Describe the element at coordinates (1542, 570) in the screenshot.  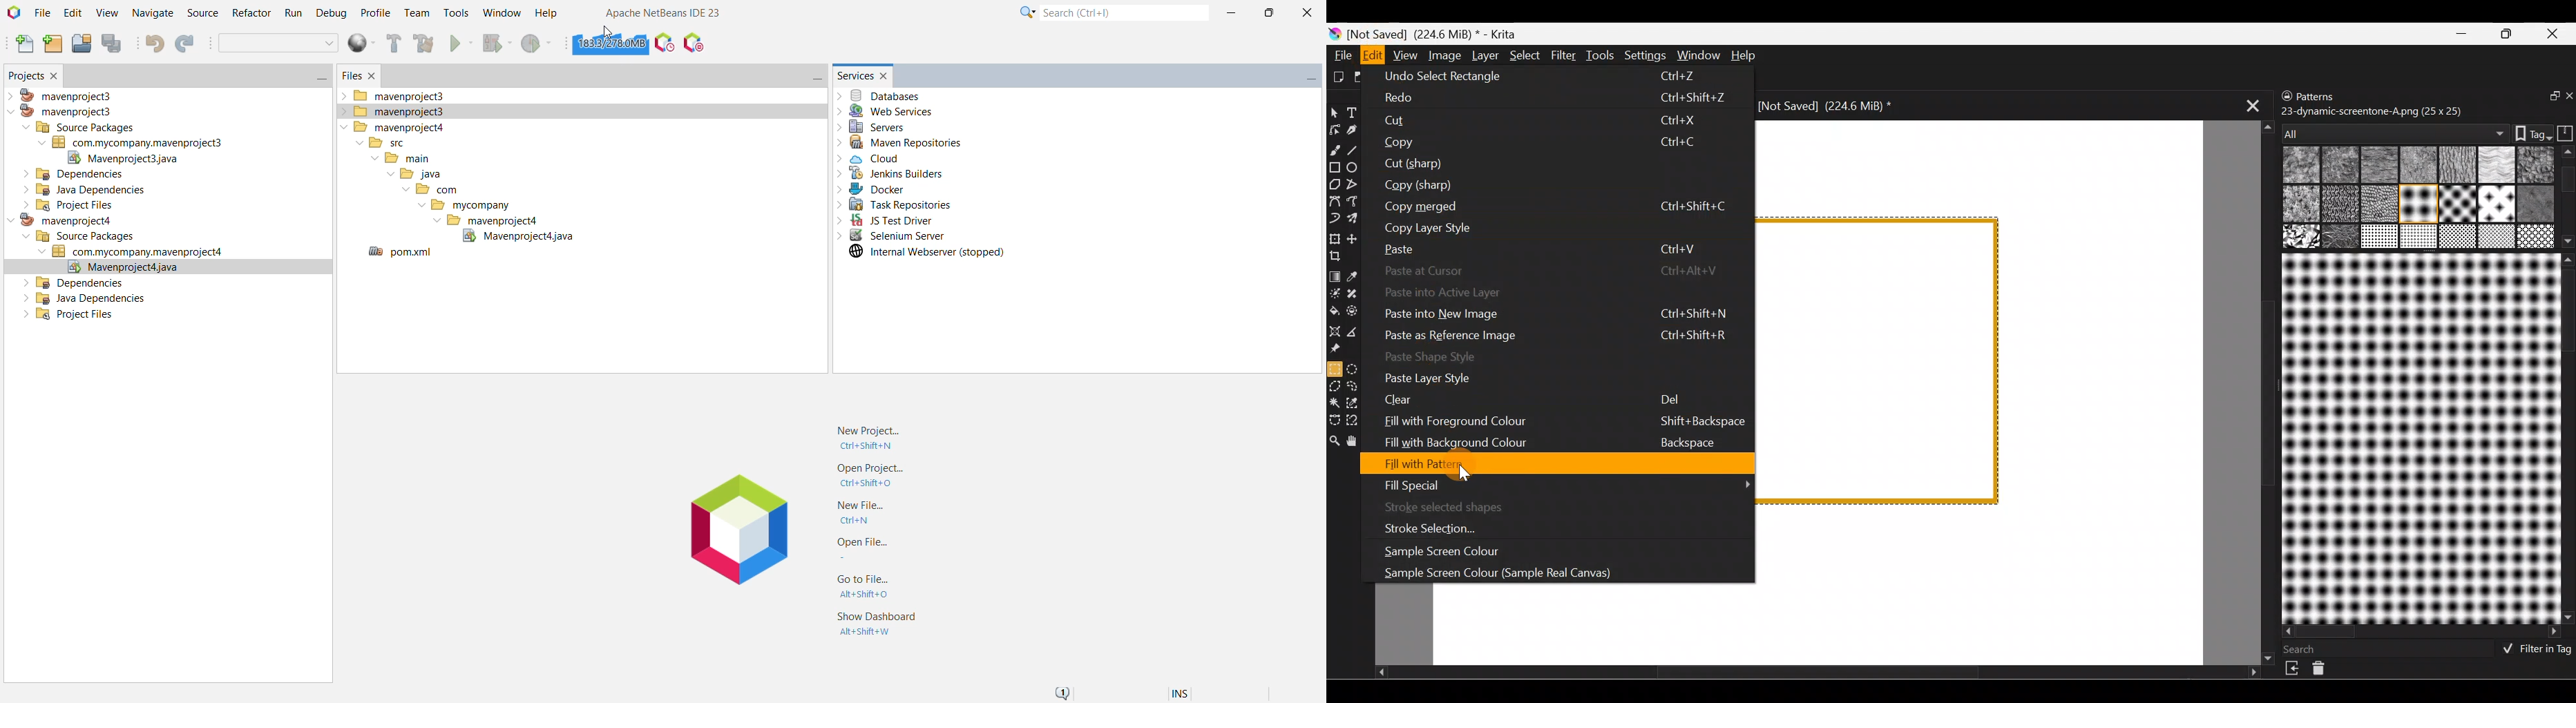
I see `Sample screen colour (sample real canvas)` at that location.